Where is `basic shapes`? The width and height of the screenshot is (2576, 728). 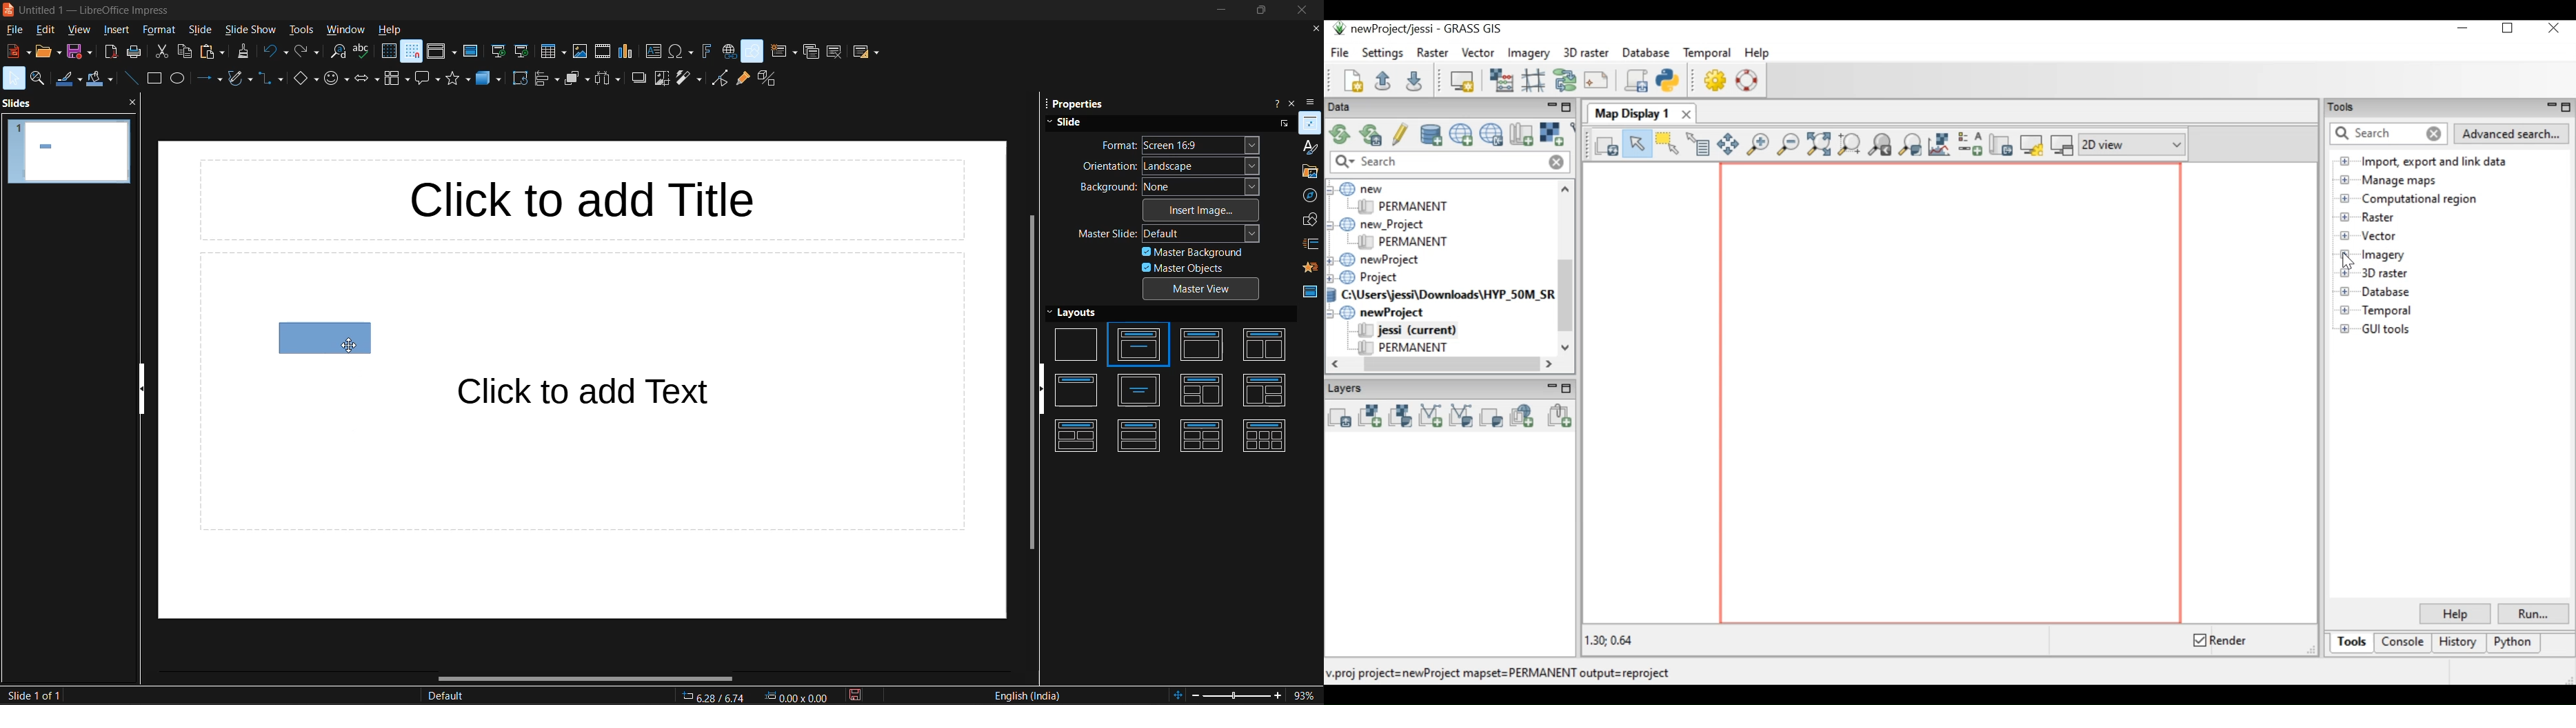
basic shapes is located at coordinates (303, 79).